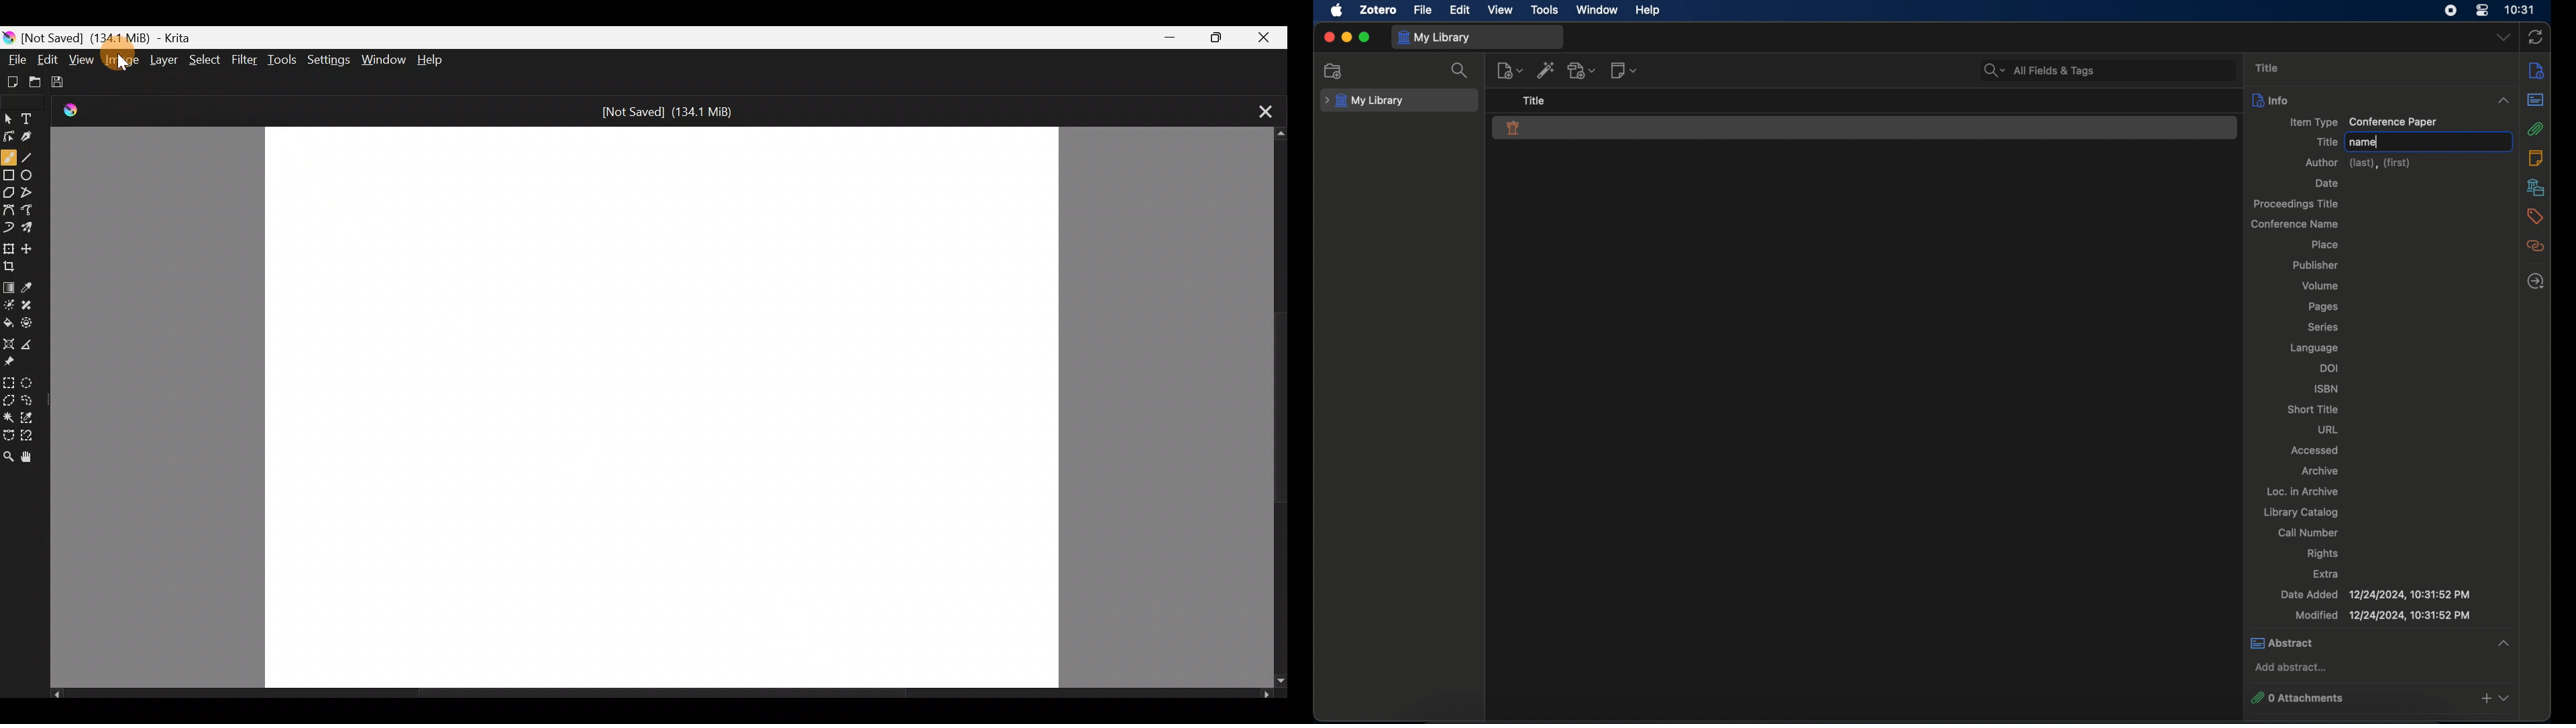 This screenshot has width=2576, height=728. I want to click on item type, so click(2363, 123).